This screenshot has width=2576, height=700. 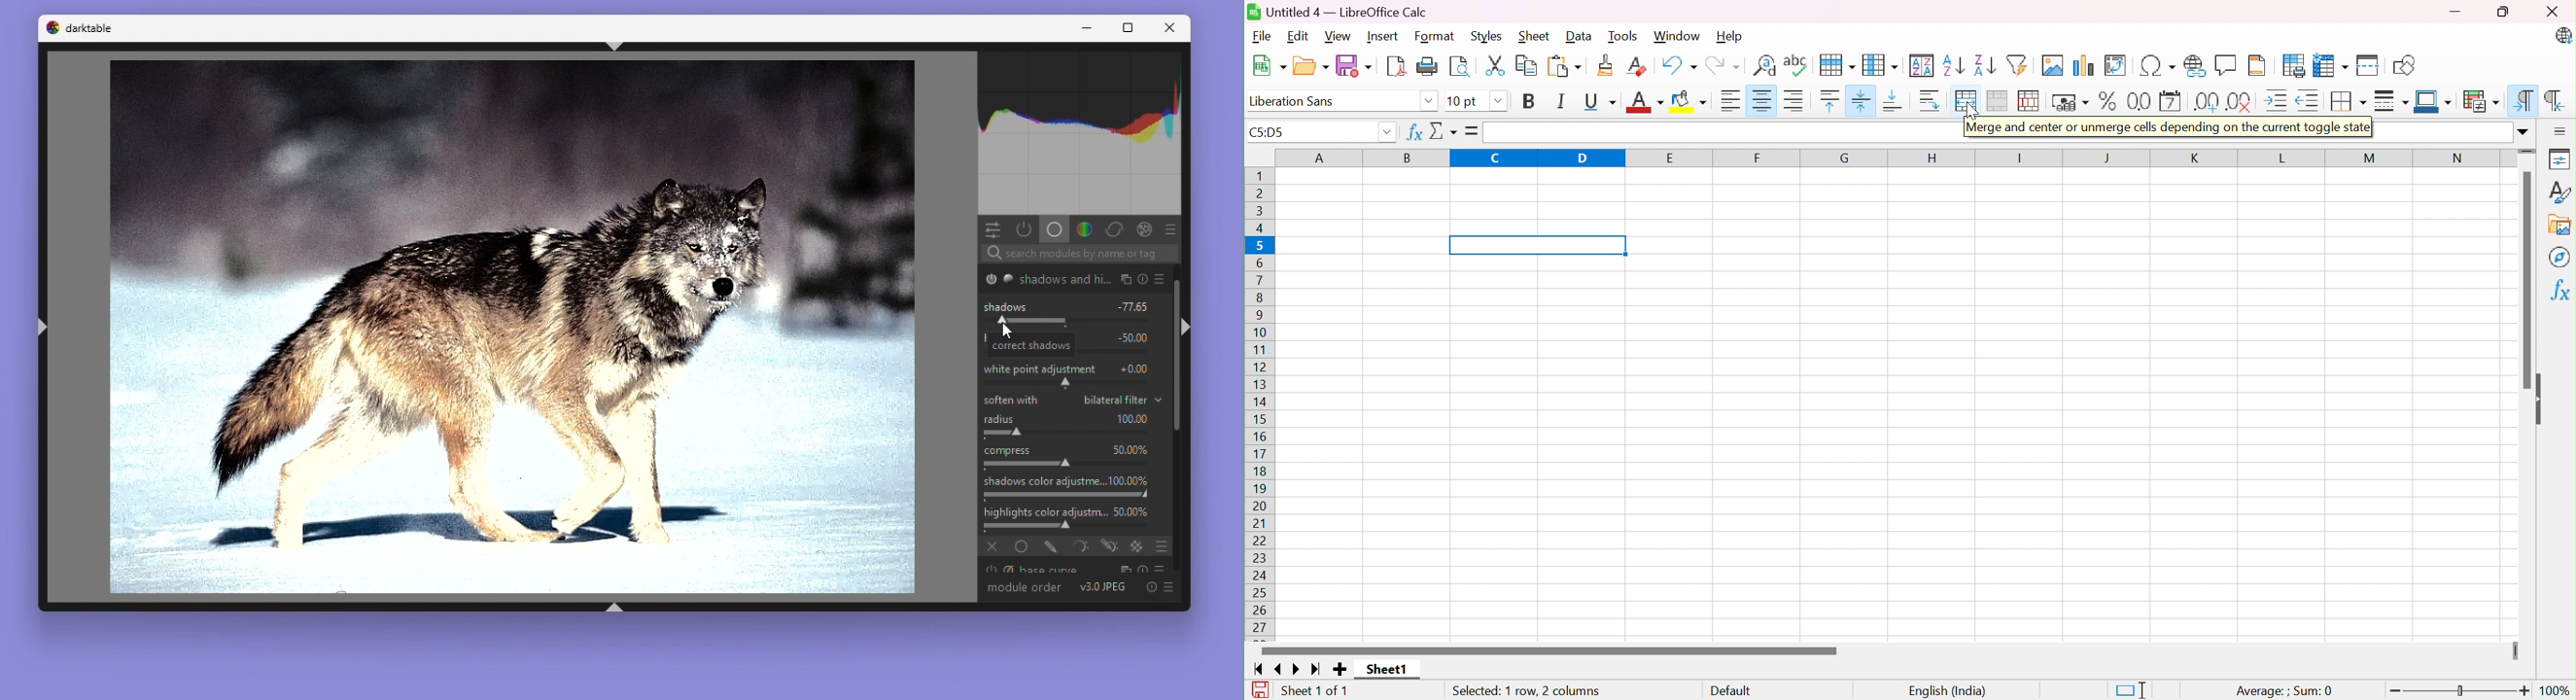 What do you see at coordinates (1339, 669) in the screenshot?
I see `Add new sheet` at bounding box center [1339, 669].